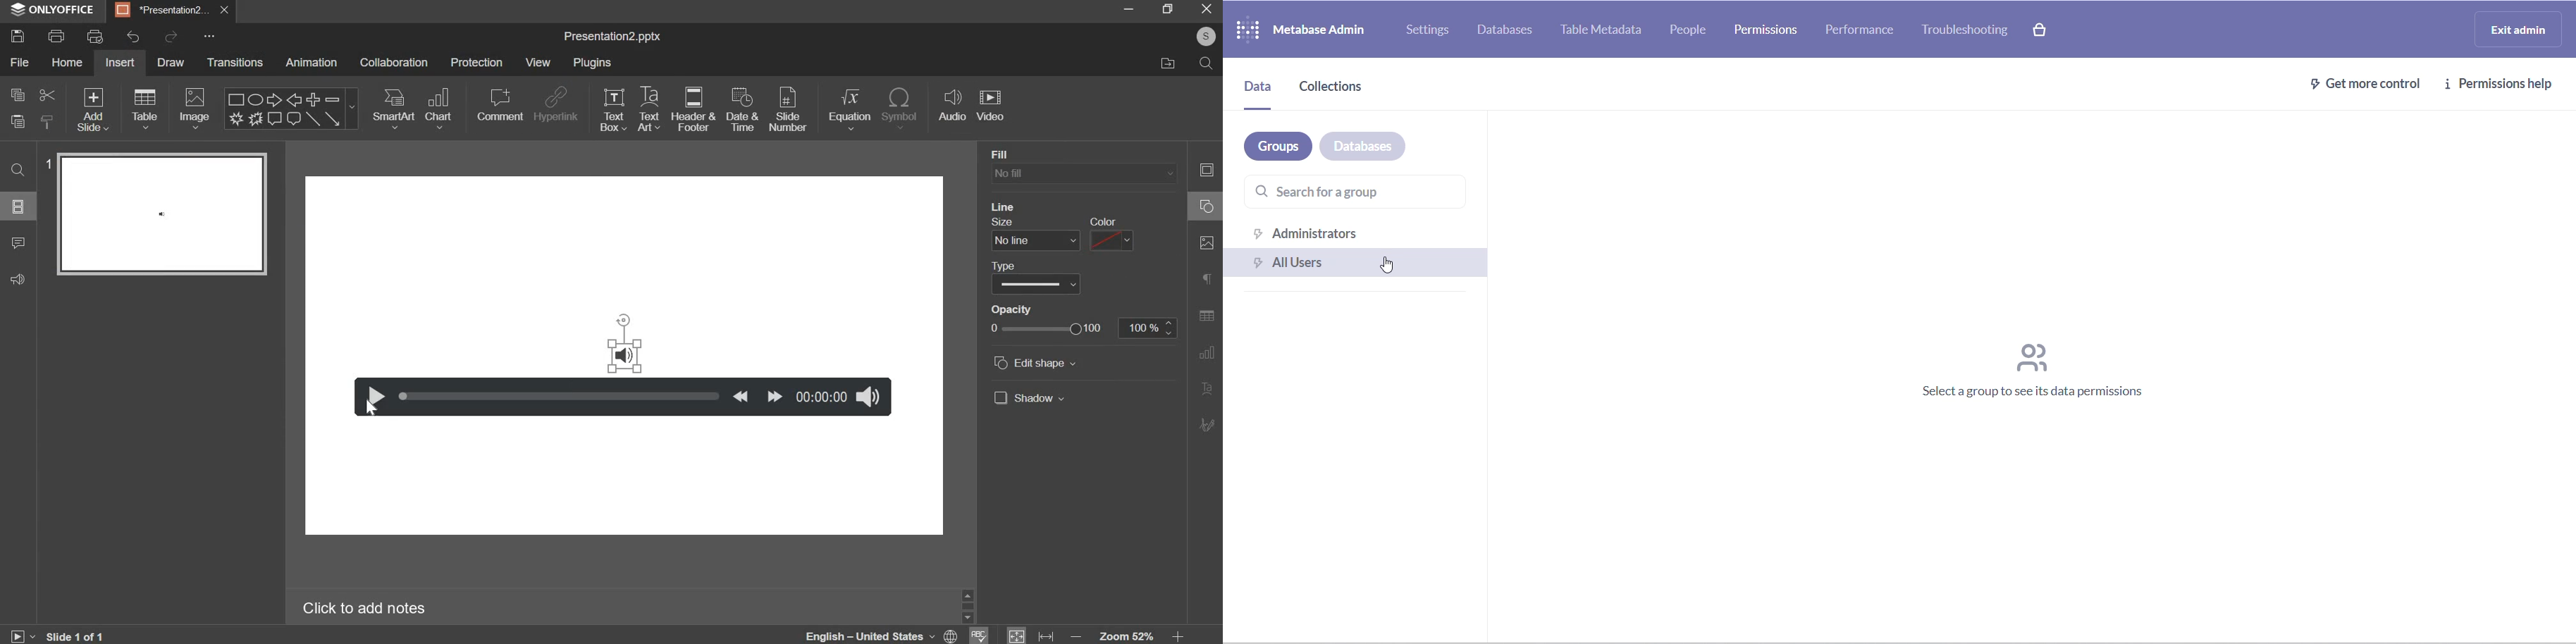 The height and width of the screenshot is (644, 2576). Describe the element at coordinates (789, 107) in the screenshot. I see `slide number` at that location.